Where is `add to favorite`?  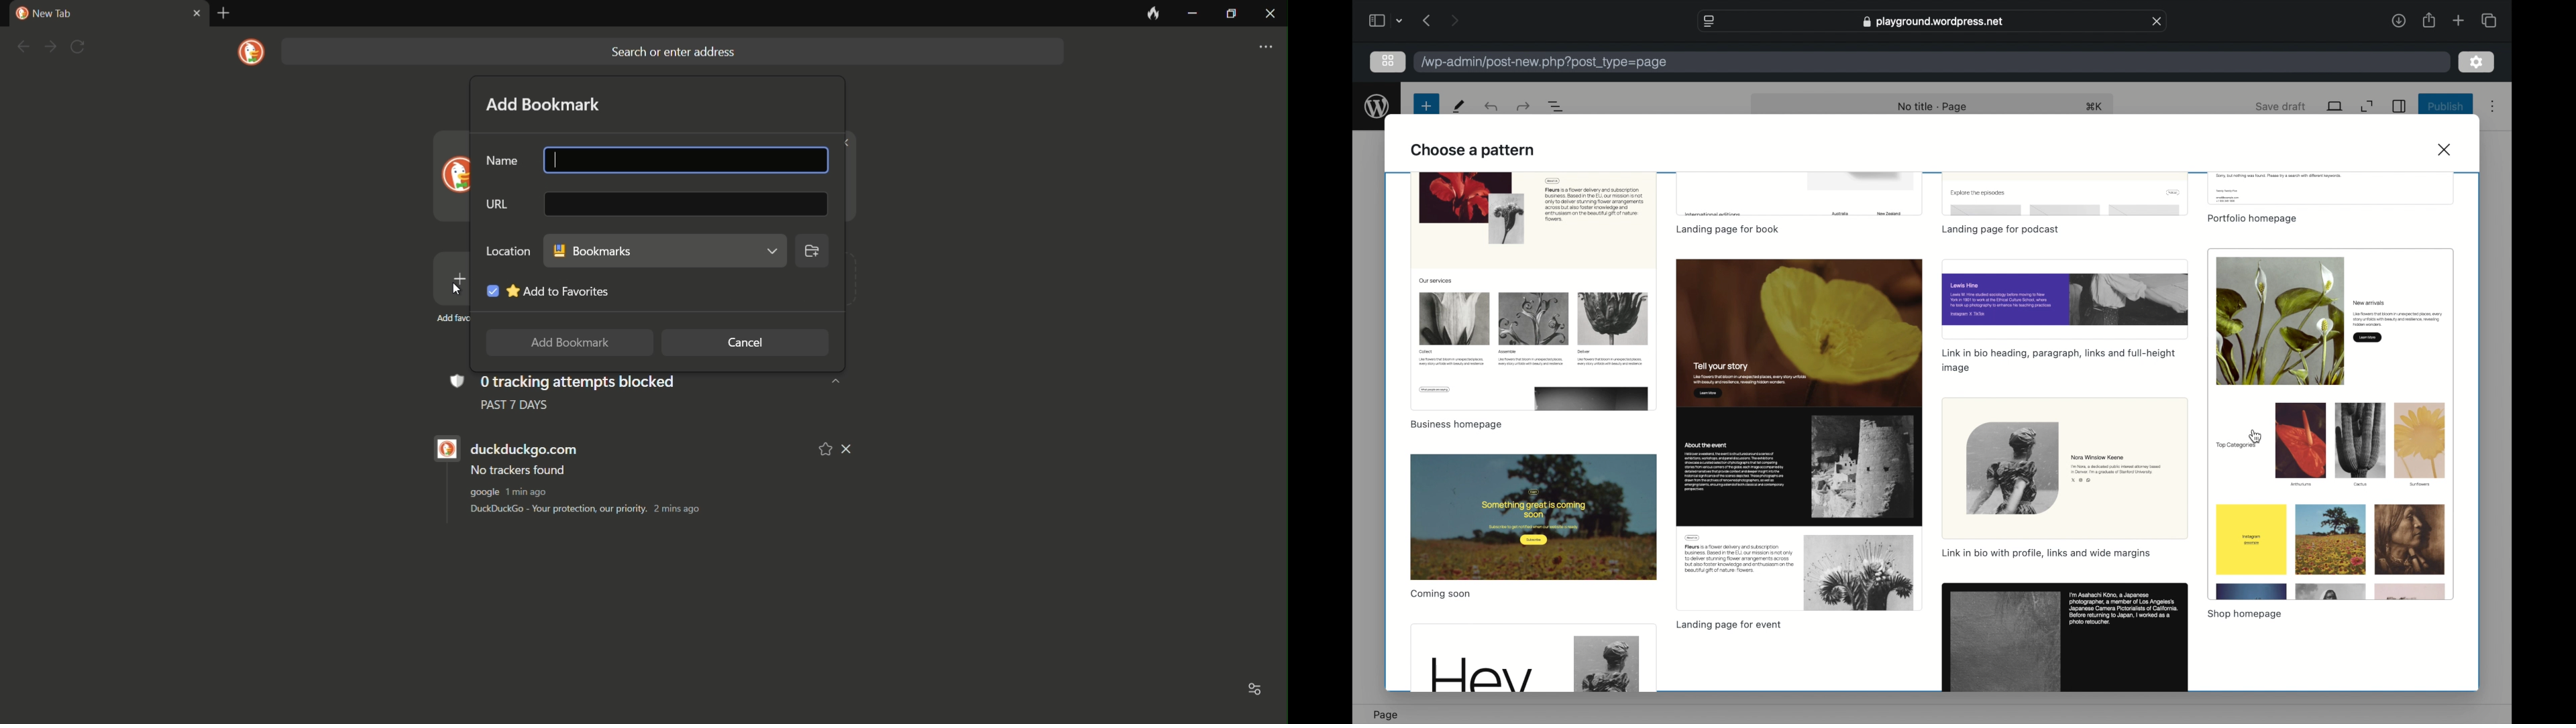 add to favorite is located at coordinates (826, 448).